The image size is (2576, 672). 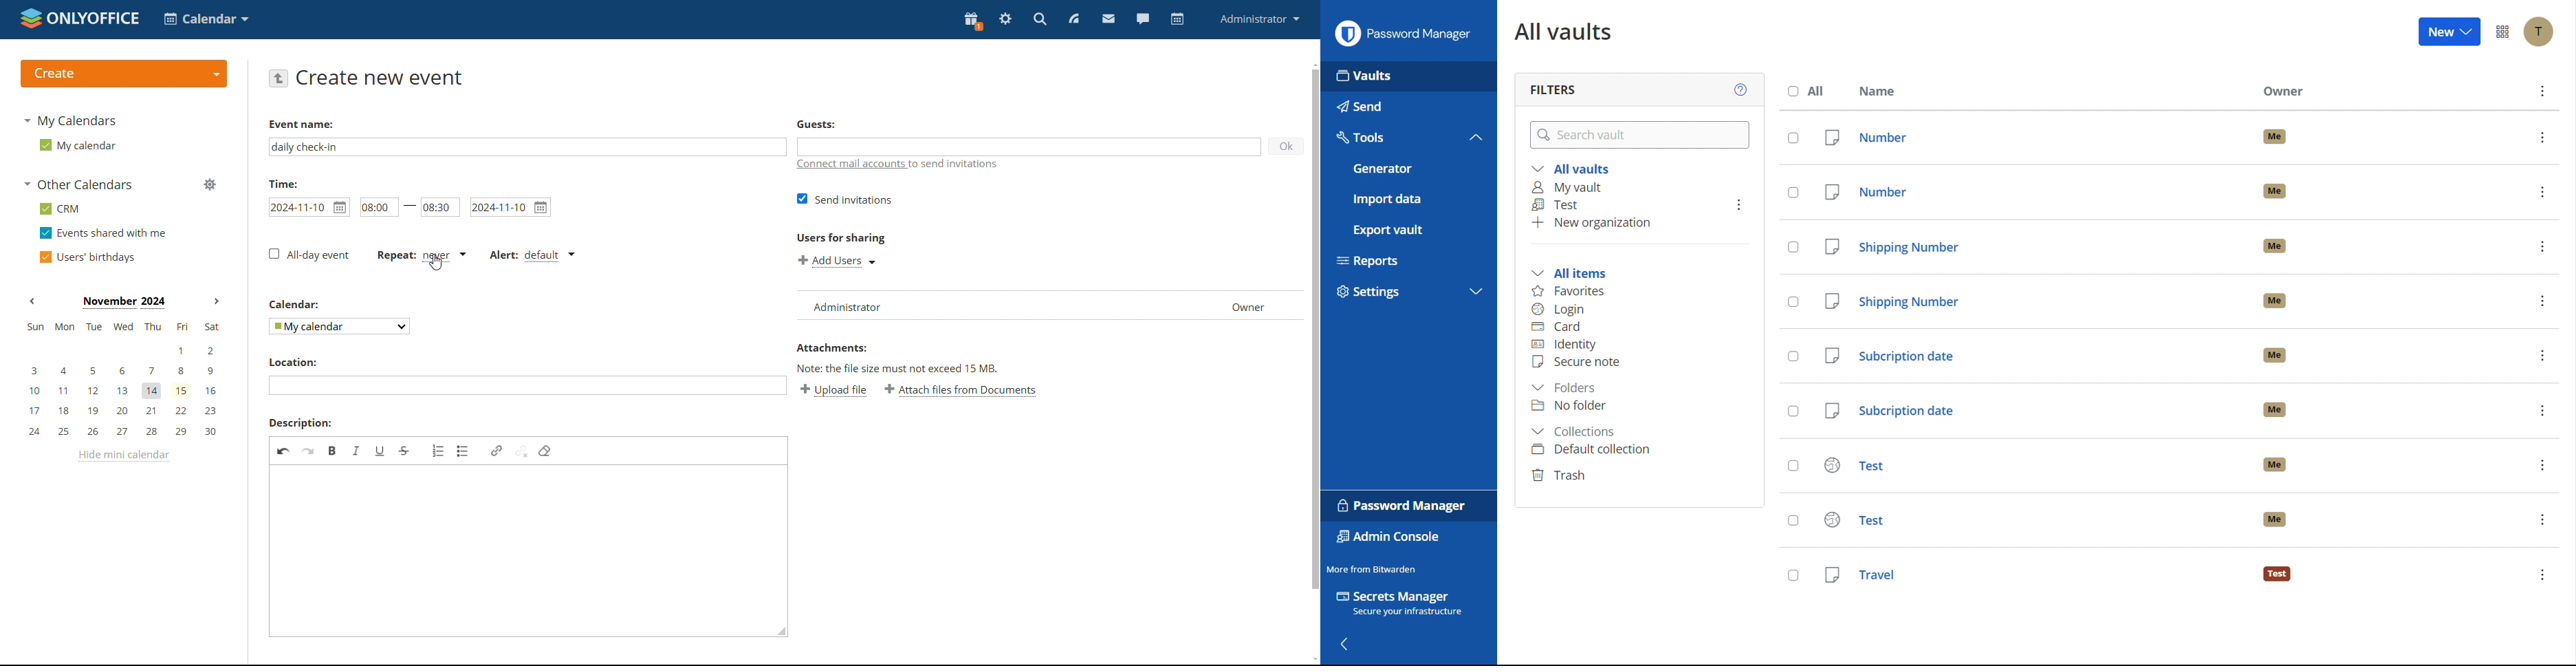 I want to click on collapse tools, so click(x=1476, y=137).